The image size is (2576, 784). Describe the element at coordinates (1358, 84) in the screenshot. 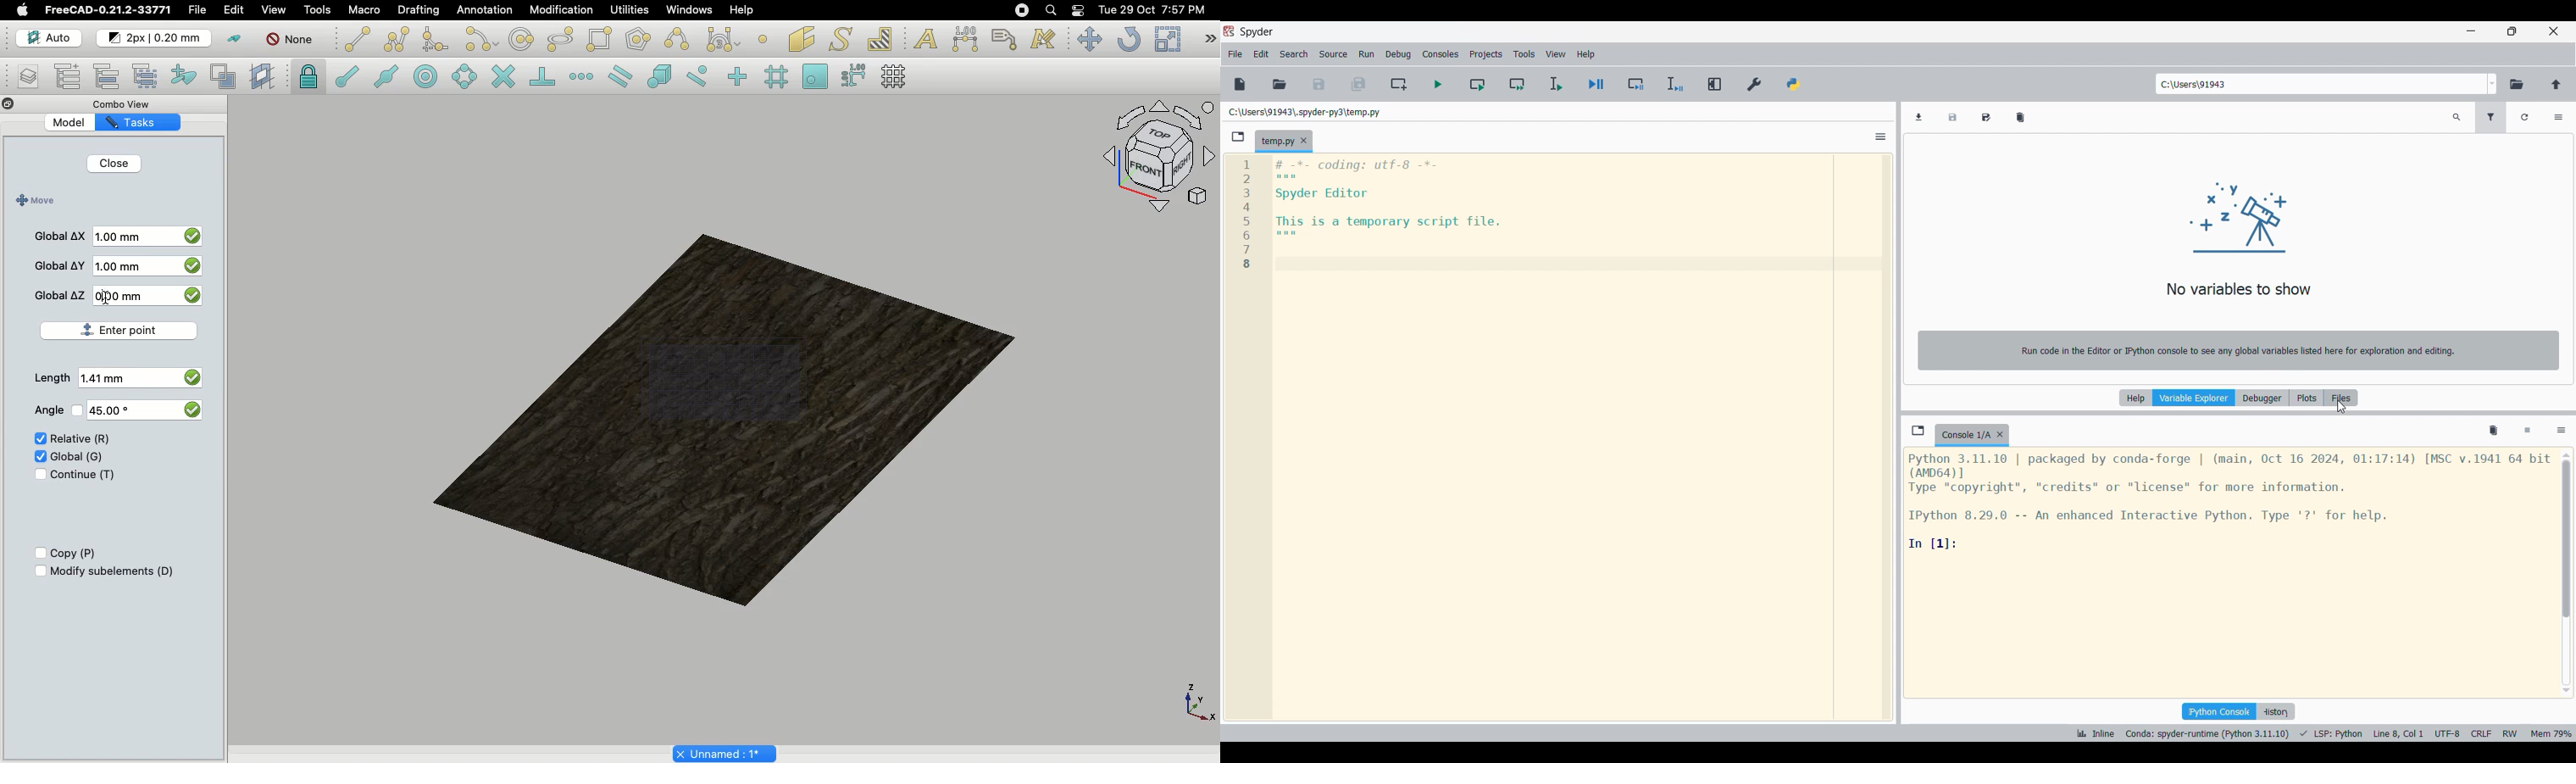

I see `Save all files` at that location.